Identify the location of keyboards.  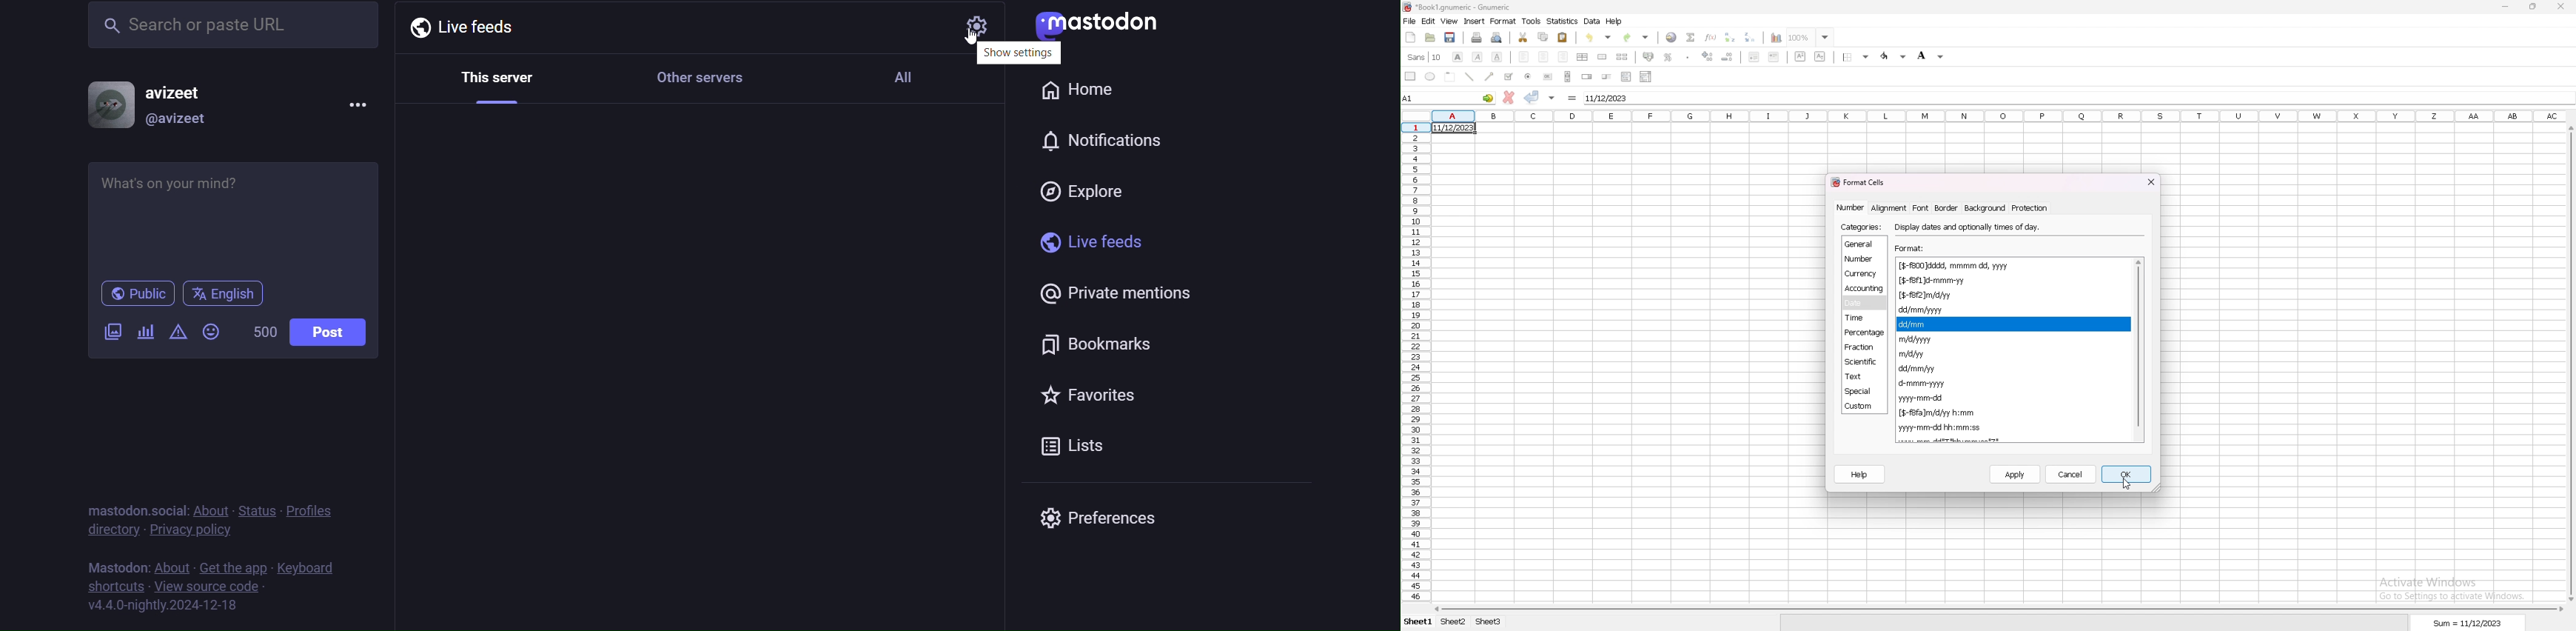
(309, 561).